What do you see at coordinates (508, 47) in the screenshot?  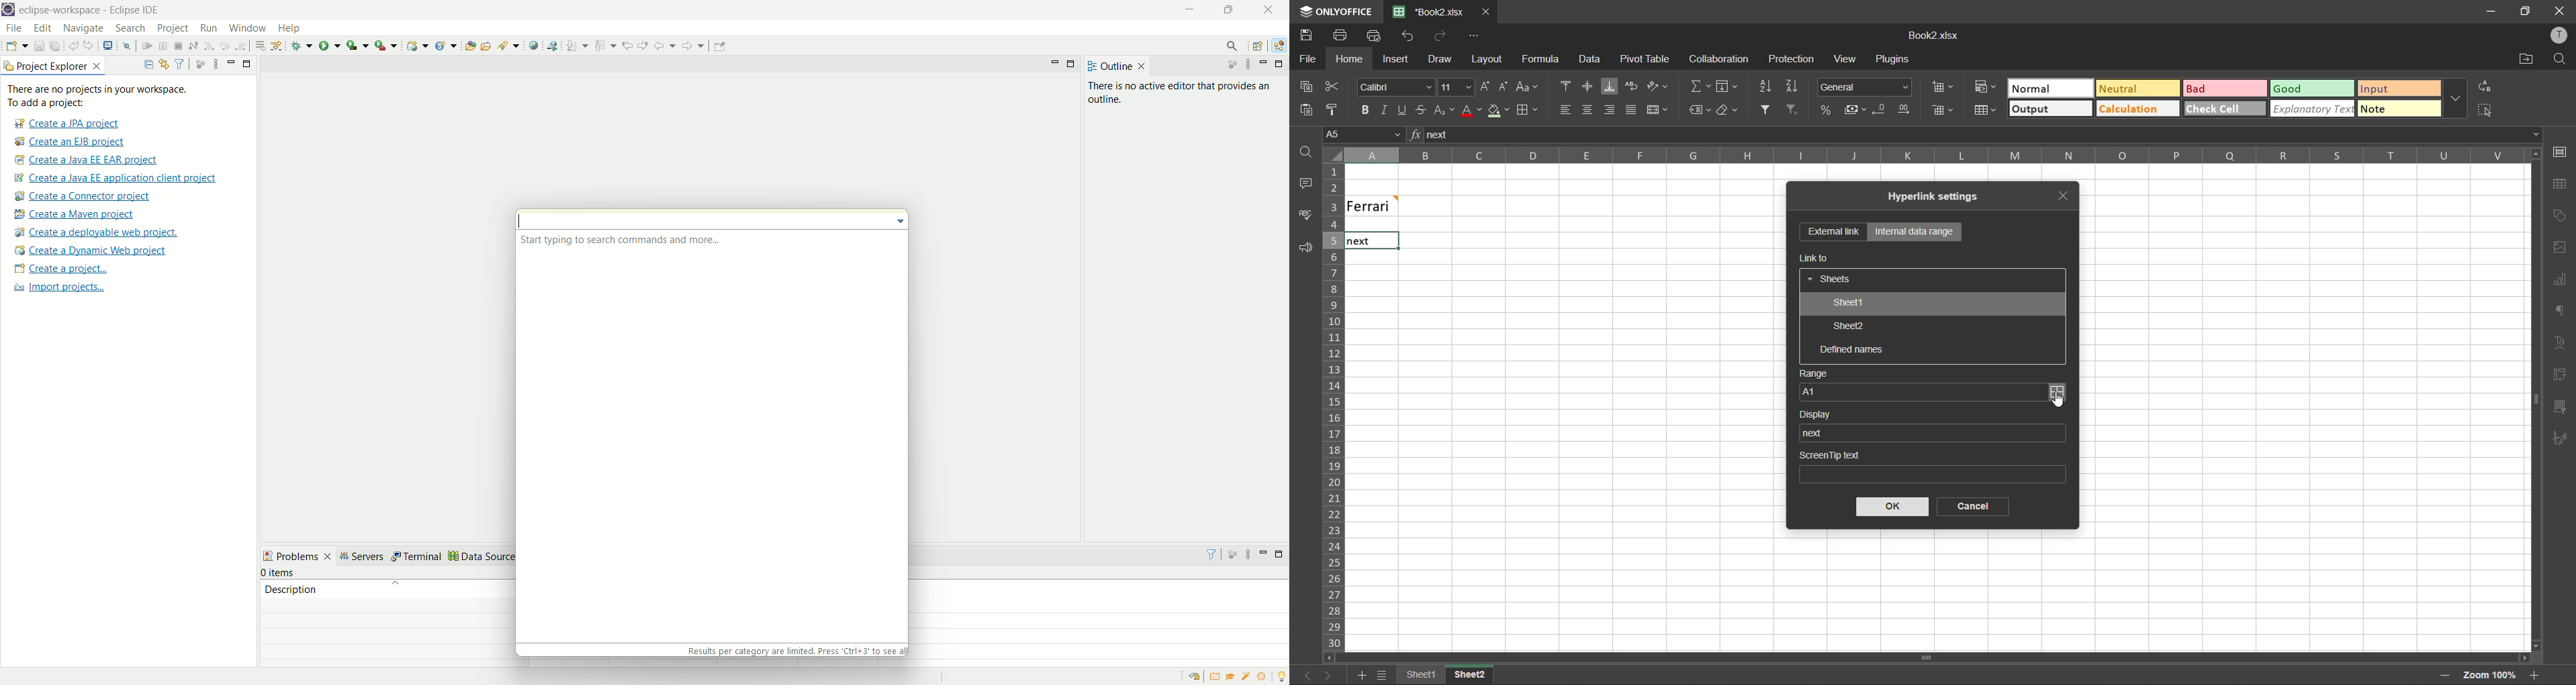 I see `search` at bounding box center [508, 47].